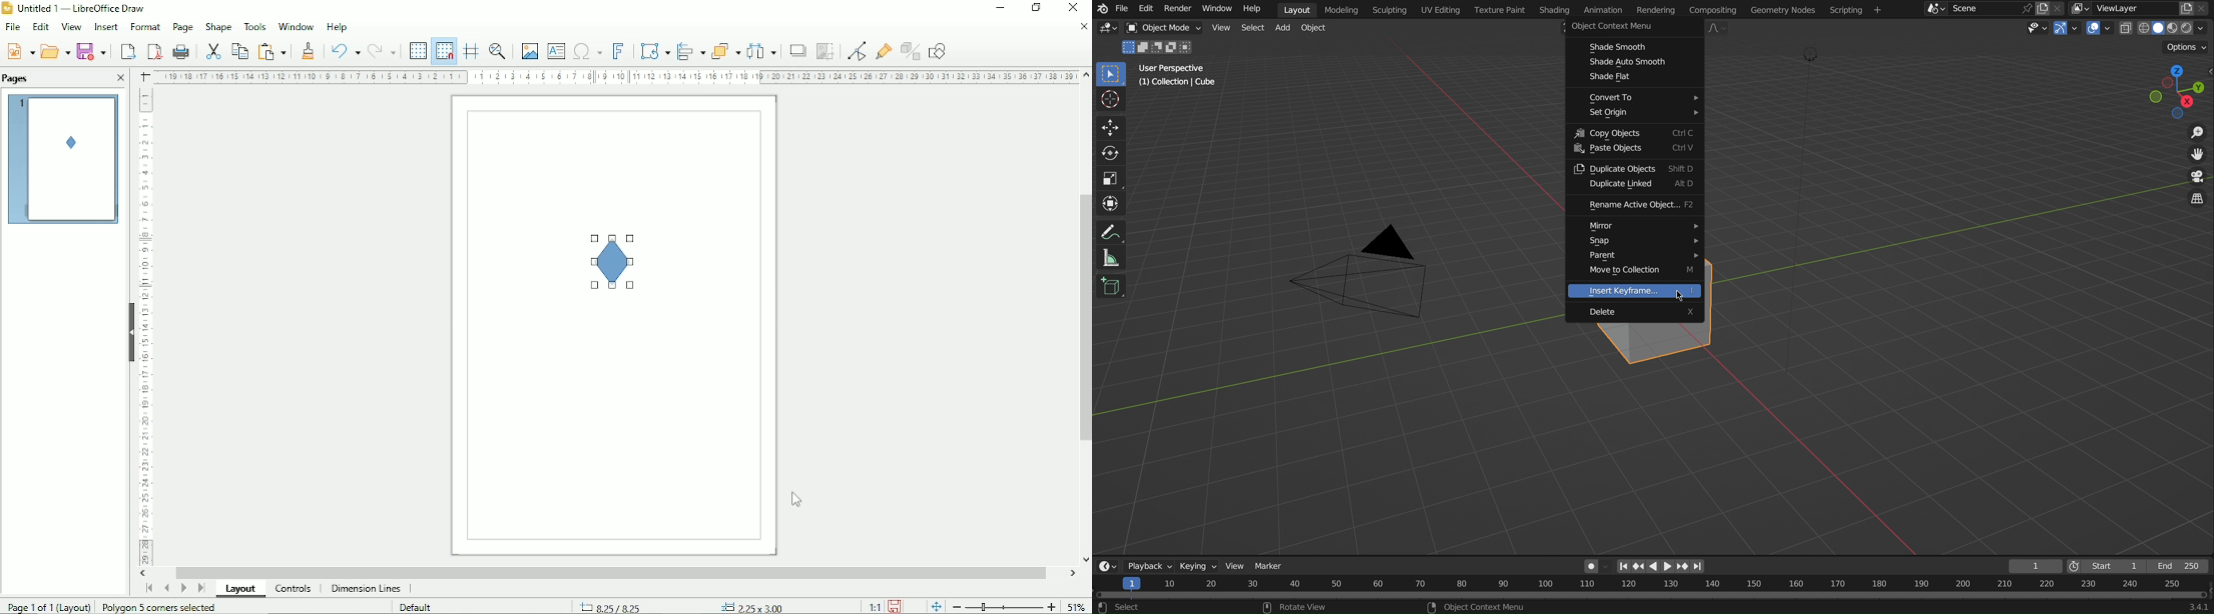  I want to click on Editor Type, so click(1107, 567).